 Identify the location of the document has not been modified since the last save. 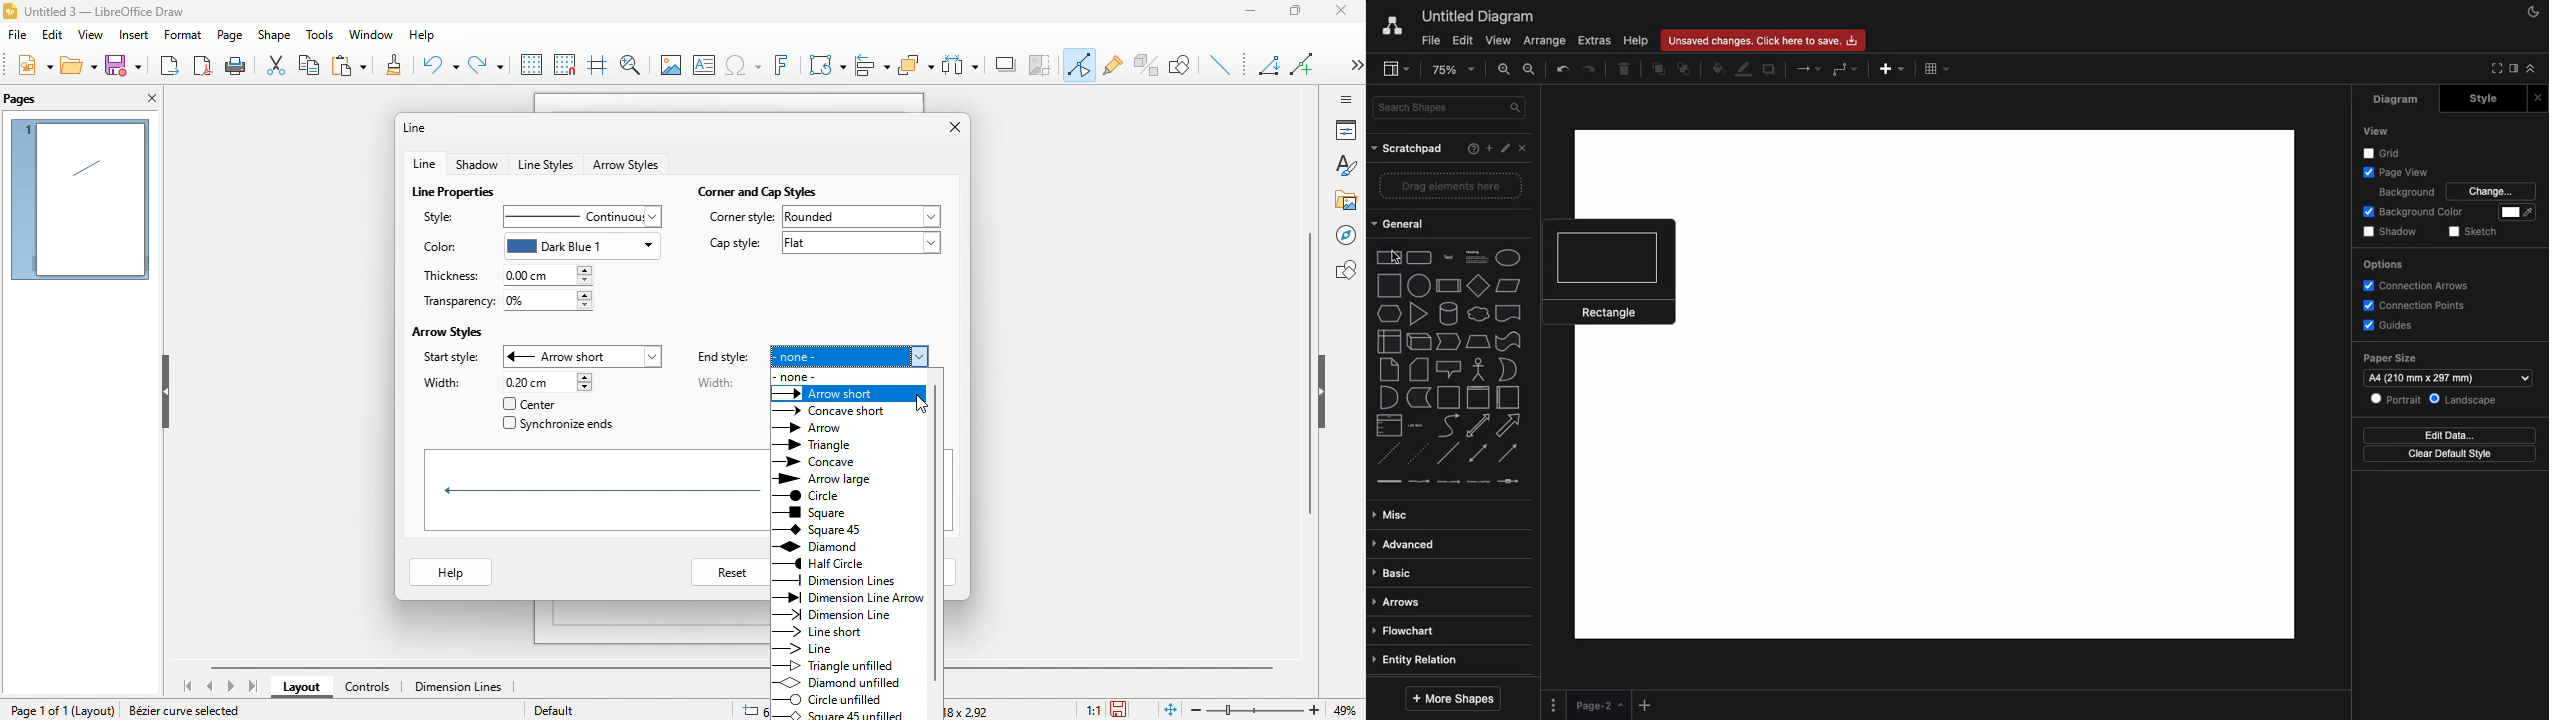
(1127, 709).